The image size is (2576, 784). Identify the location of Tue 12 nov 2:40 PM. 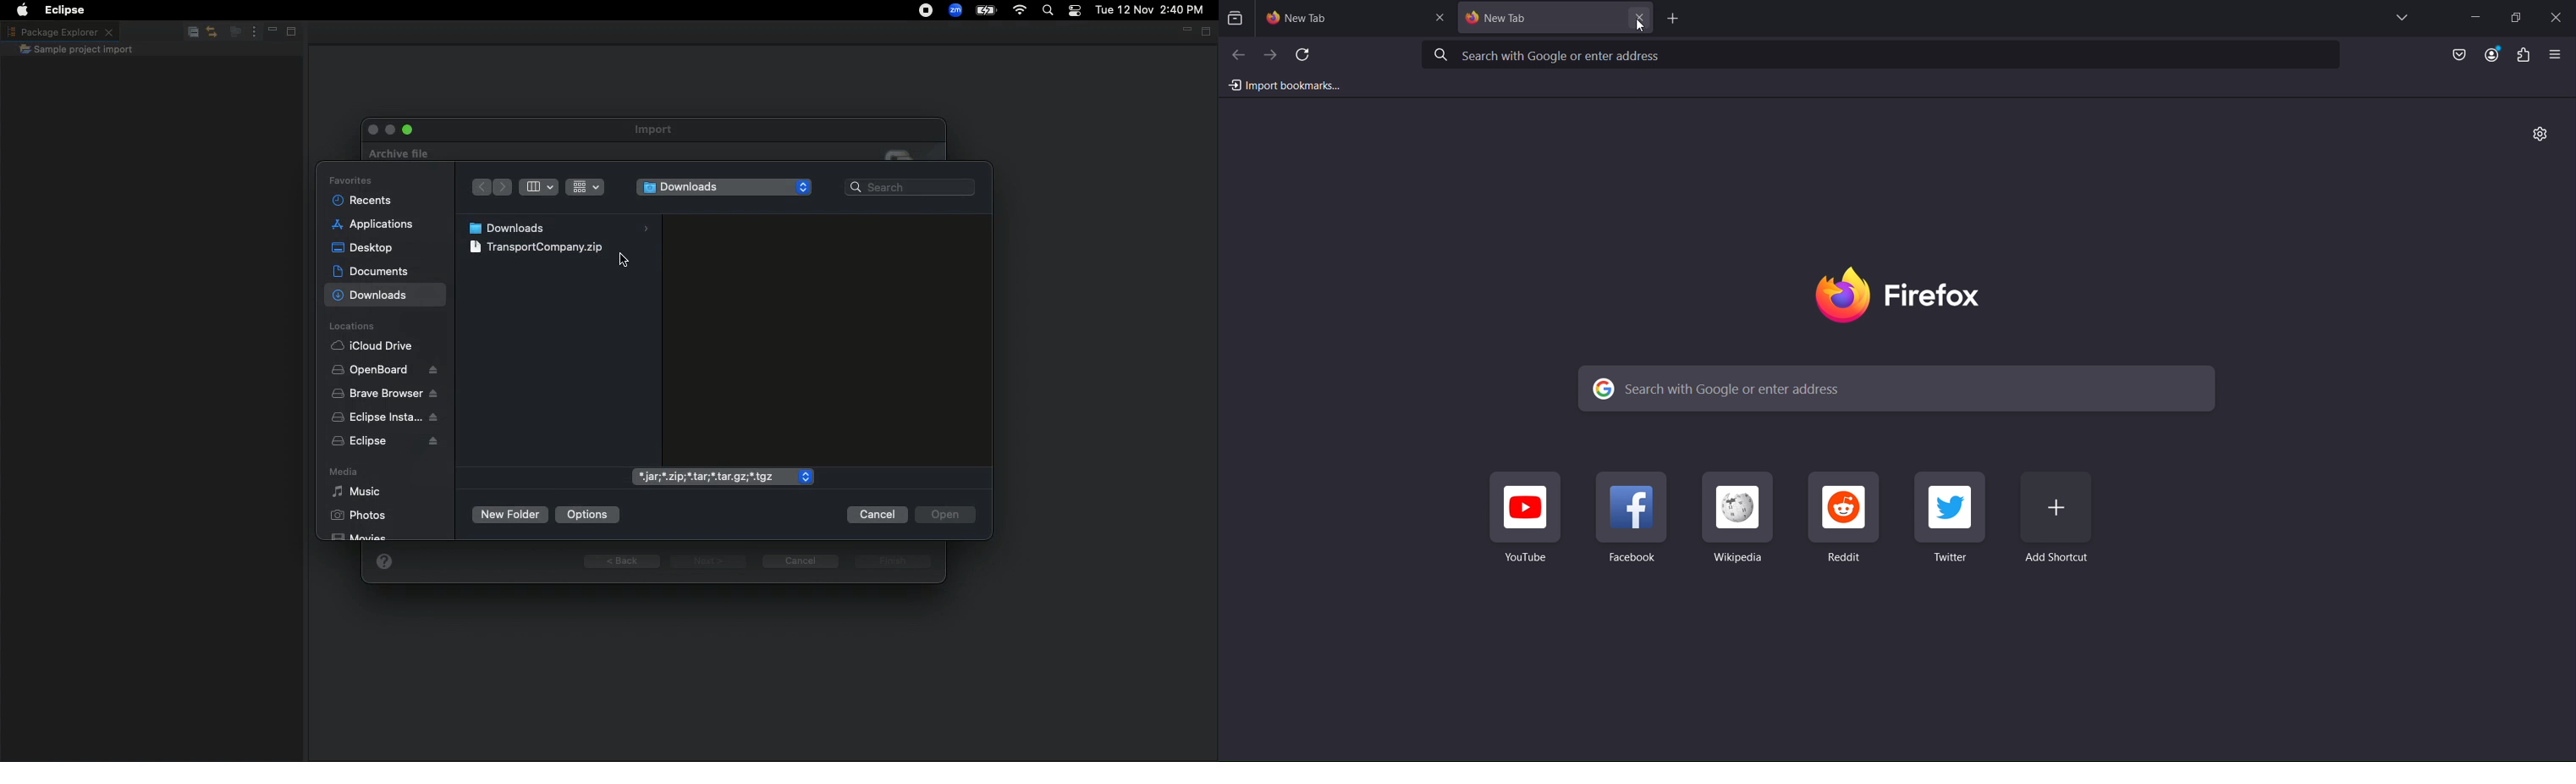
(1149, 10).